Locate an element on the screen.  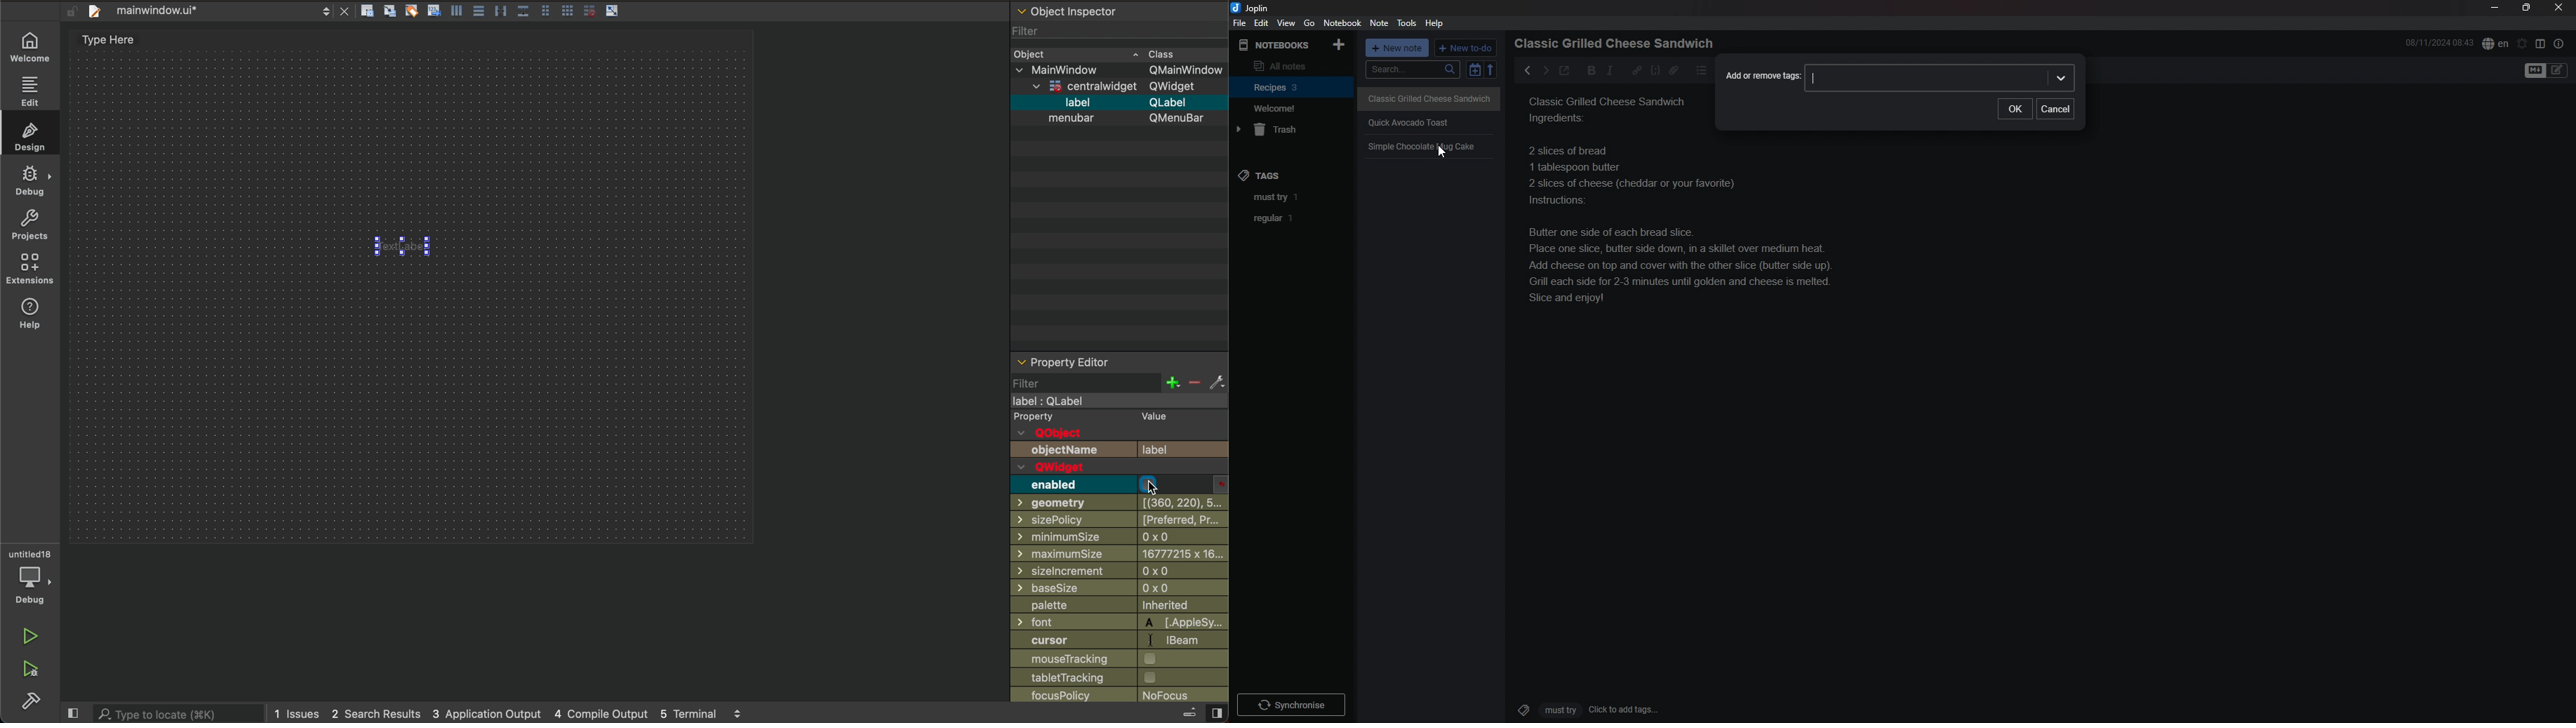
note properties is located at coordinates (2559, 44).